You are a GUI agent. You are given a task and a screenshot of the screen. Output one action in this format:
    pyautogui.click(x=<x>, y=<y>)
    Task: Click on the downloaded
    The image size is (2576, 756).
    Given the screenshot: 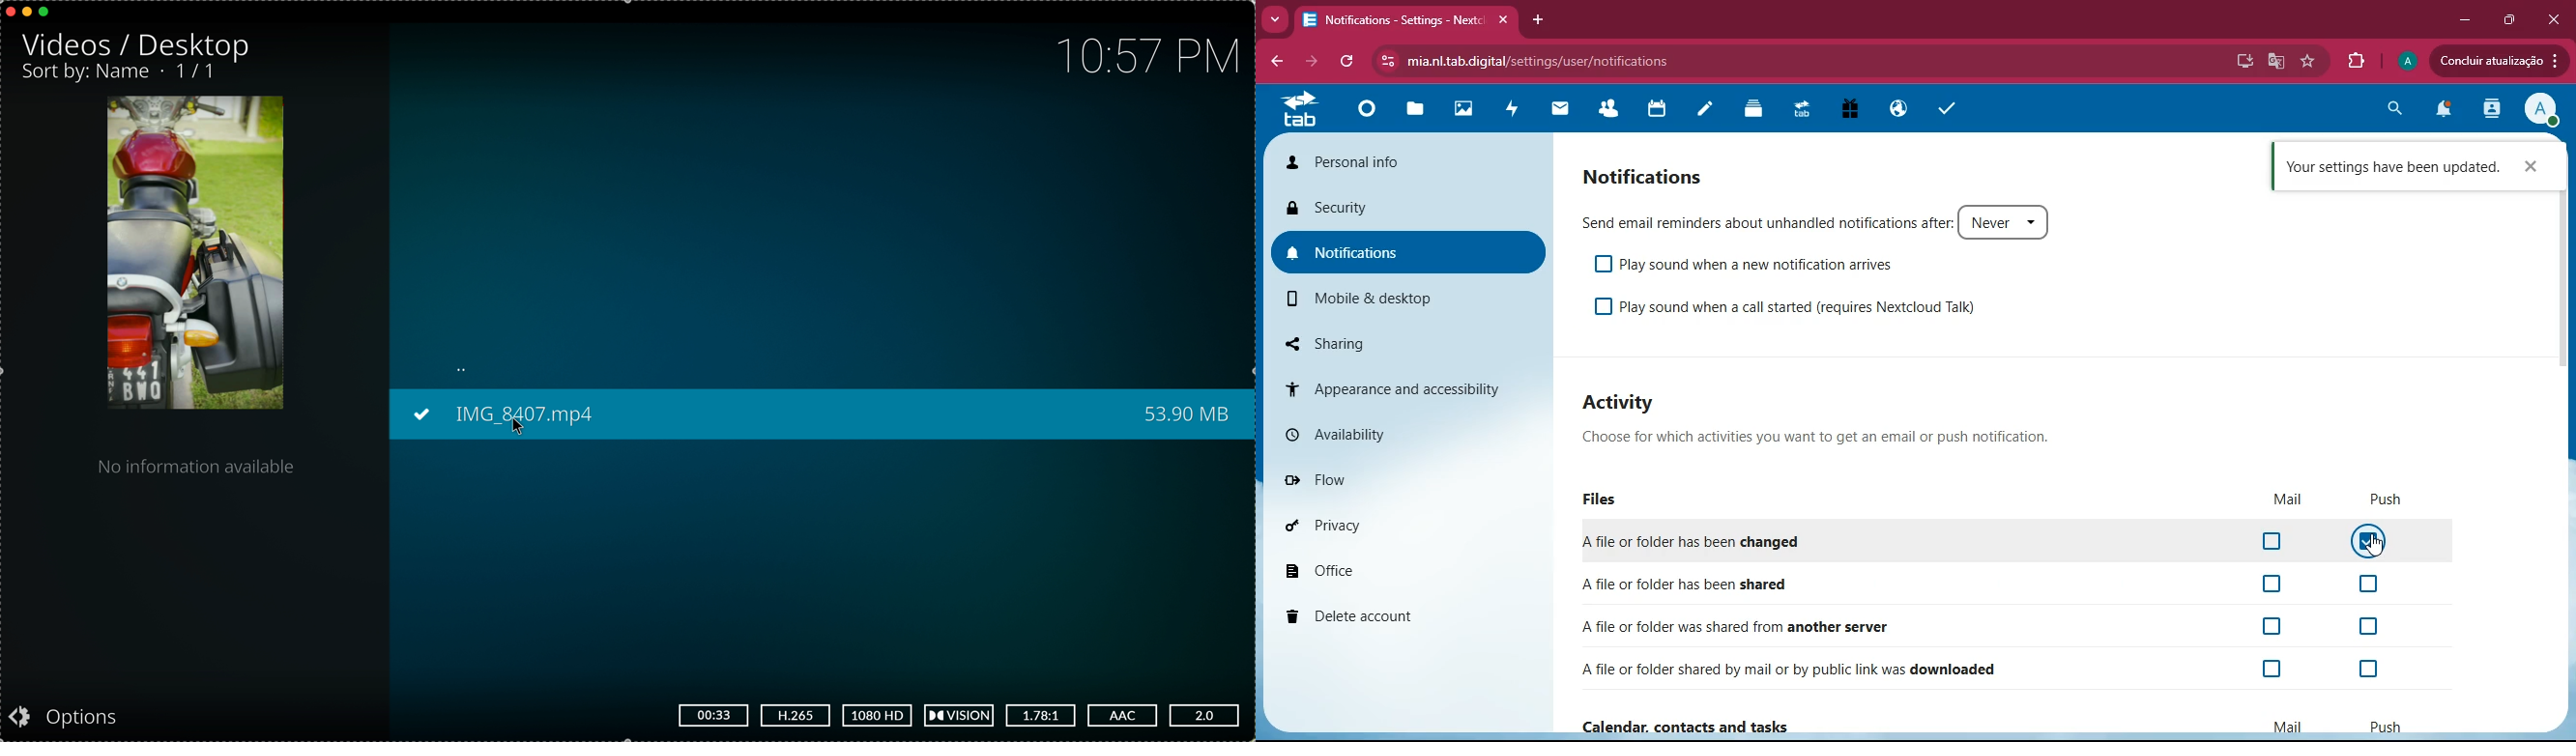 What is the action you would take?
    pyautogui.click(x=1806, y=669)
    